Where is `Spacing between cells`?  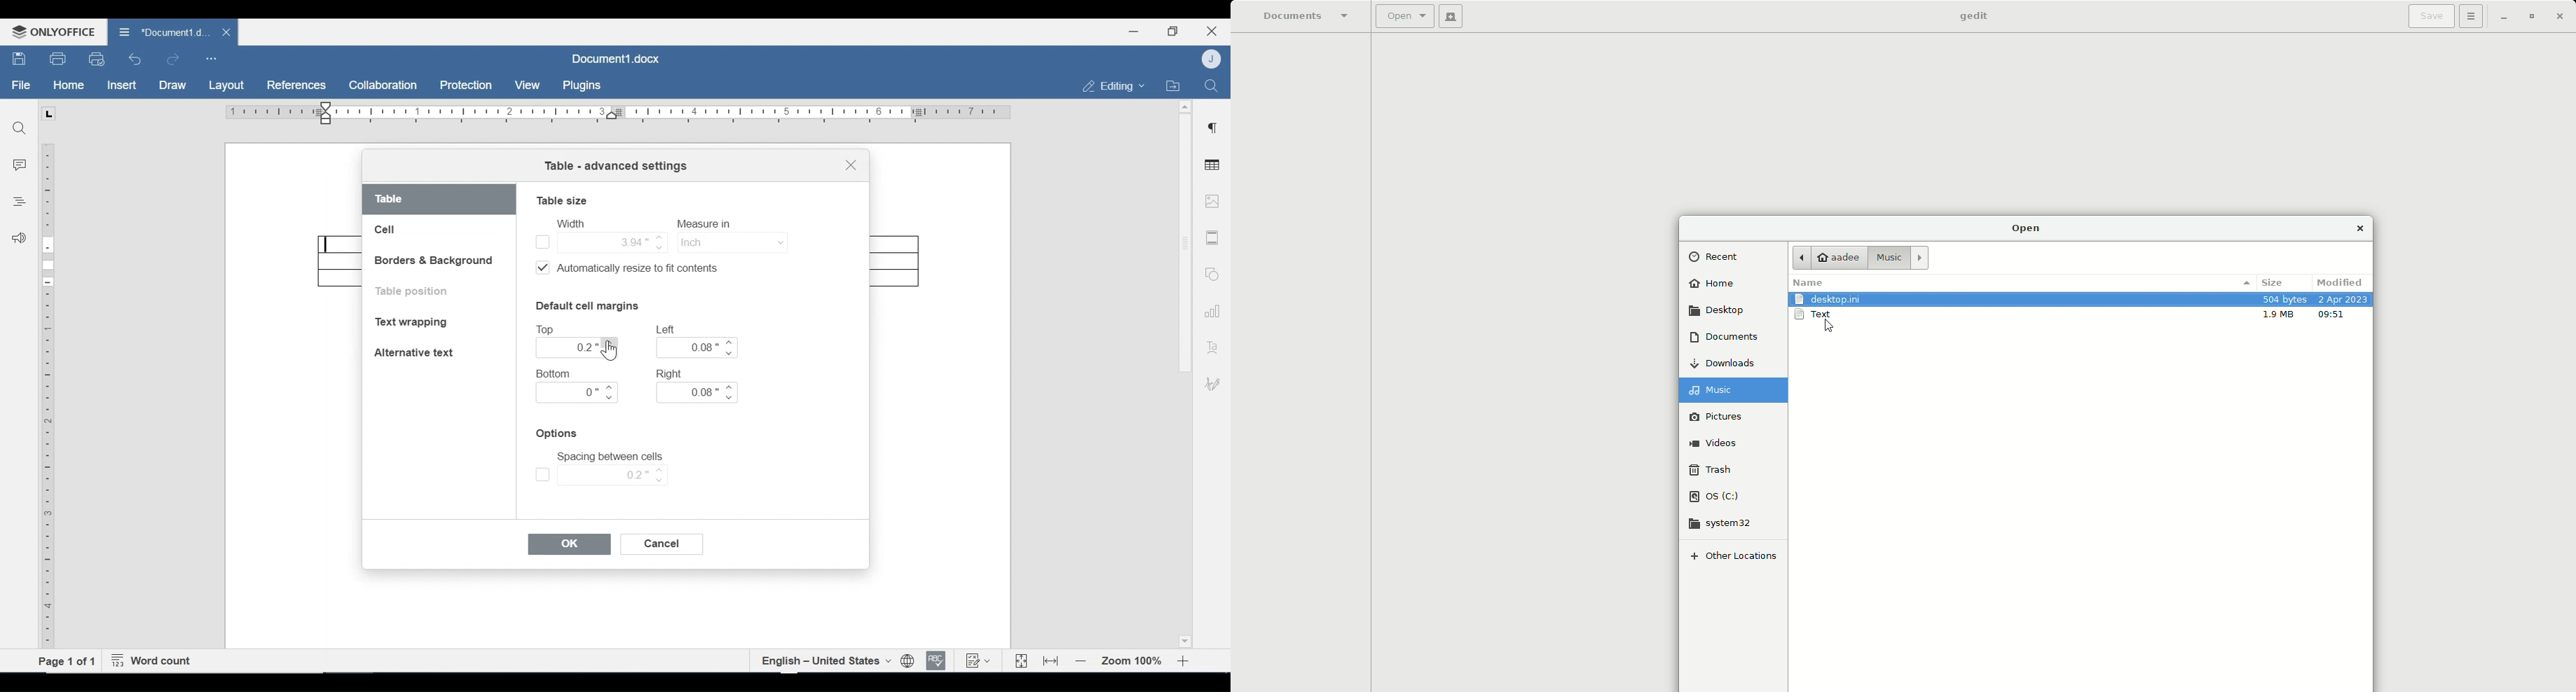 Spacing between cells is located at coordinates (610, 457).